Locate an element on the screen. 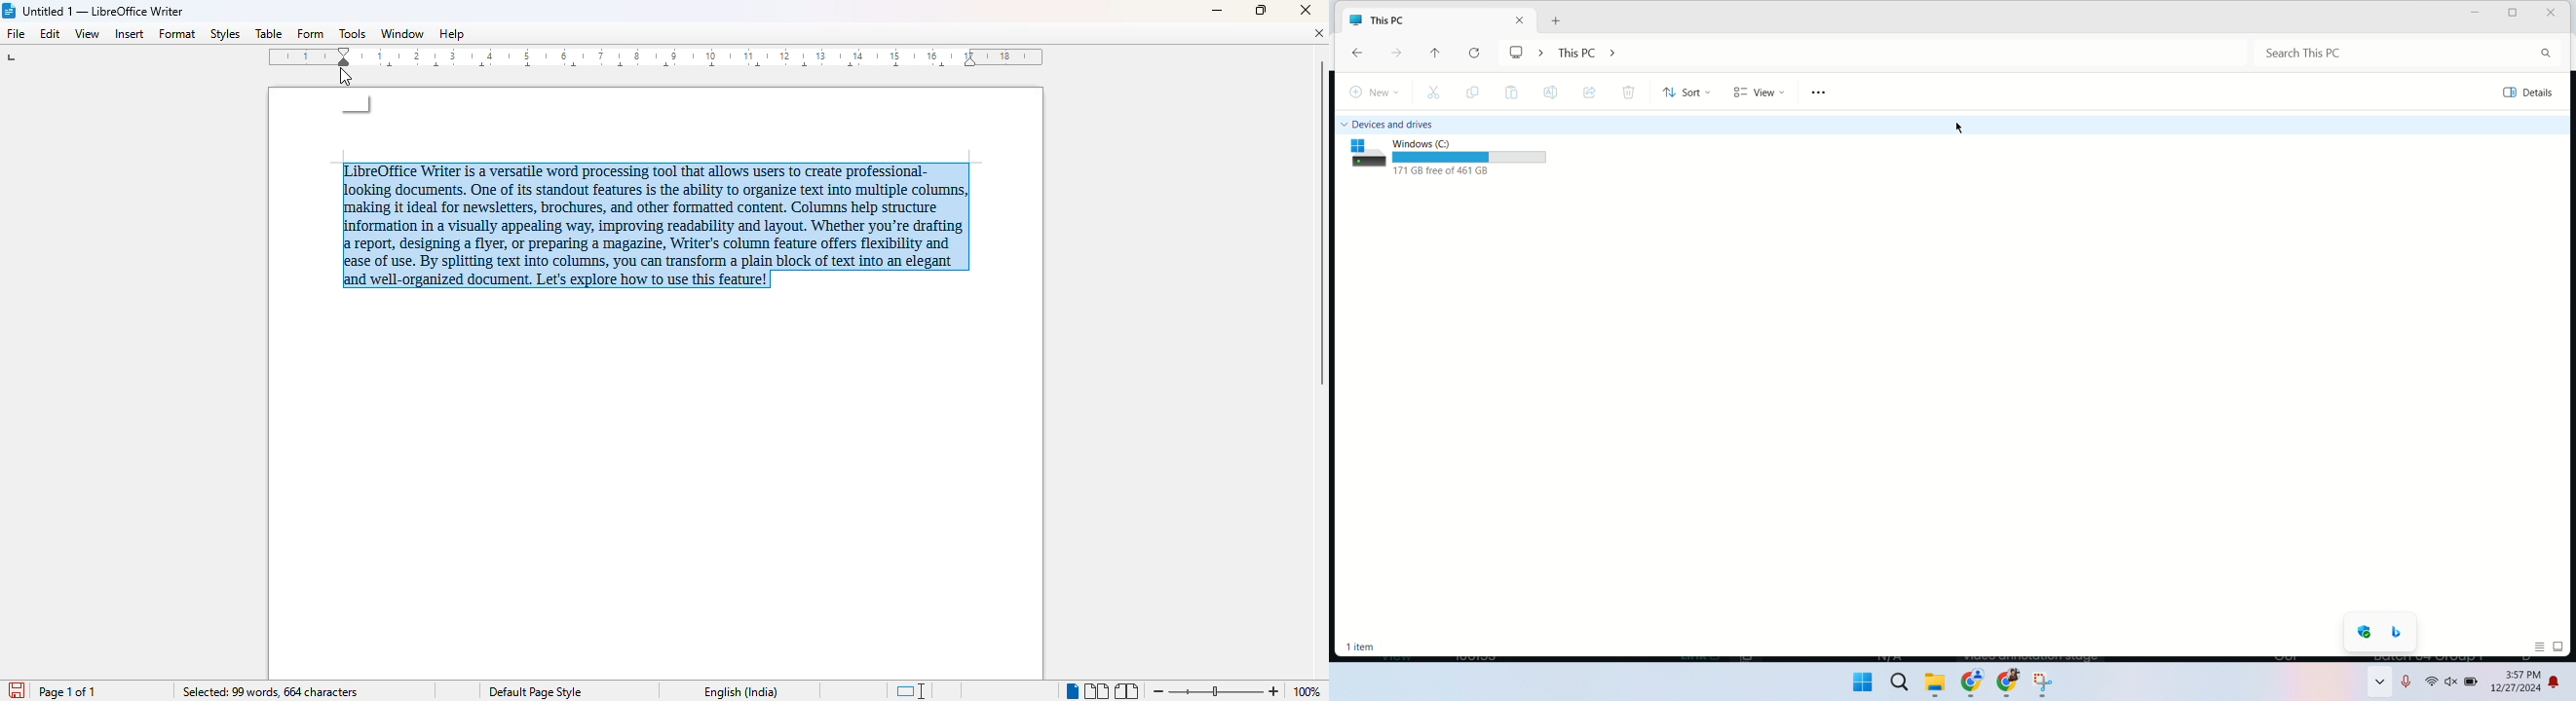 The width and height of the screenshot is (2576, 728). mouse down is located at coordinates (359, 106).